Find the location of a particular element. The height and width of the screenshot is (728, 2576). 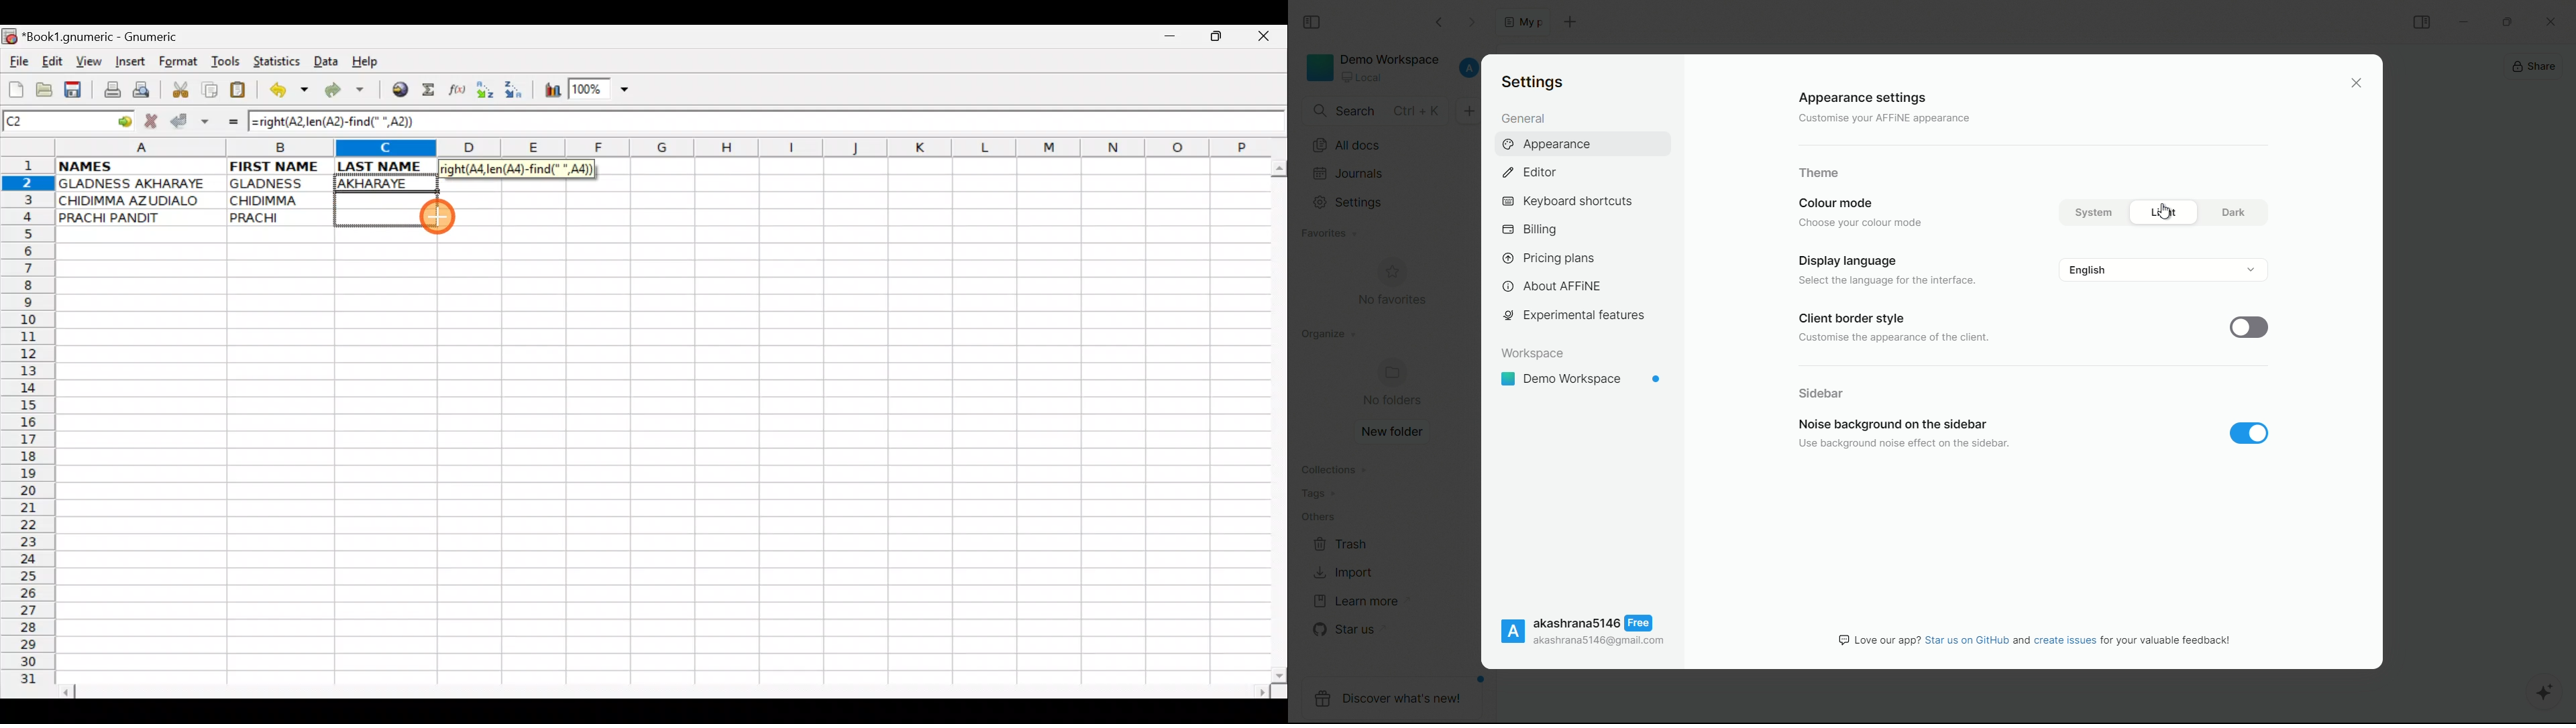

Data is located at coordinates (325, 60).